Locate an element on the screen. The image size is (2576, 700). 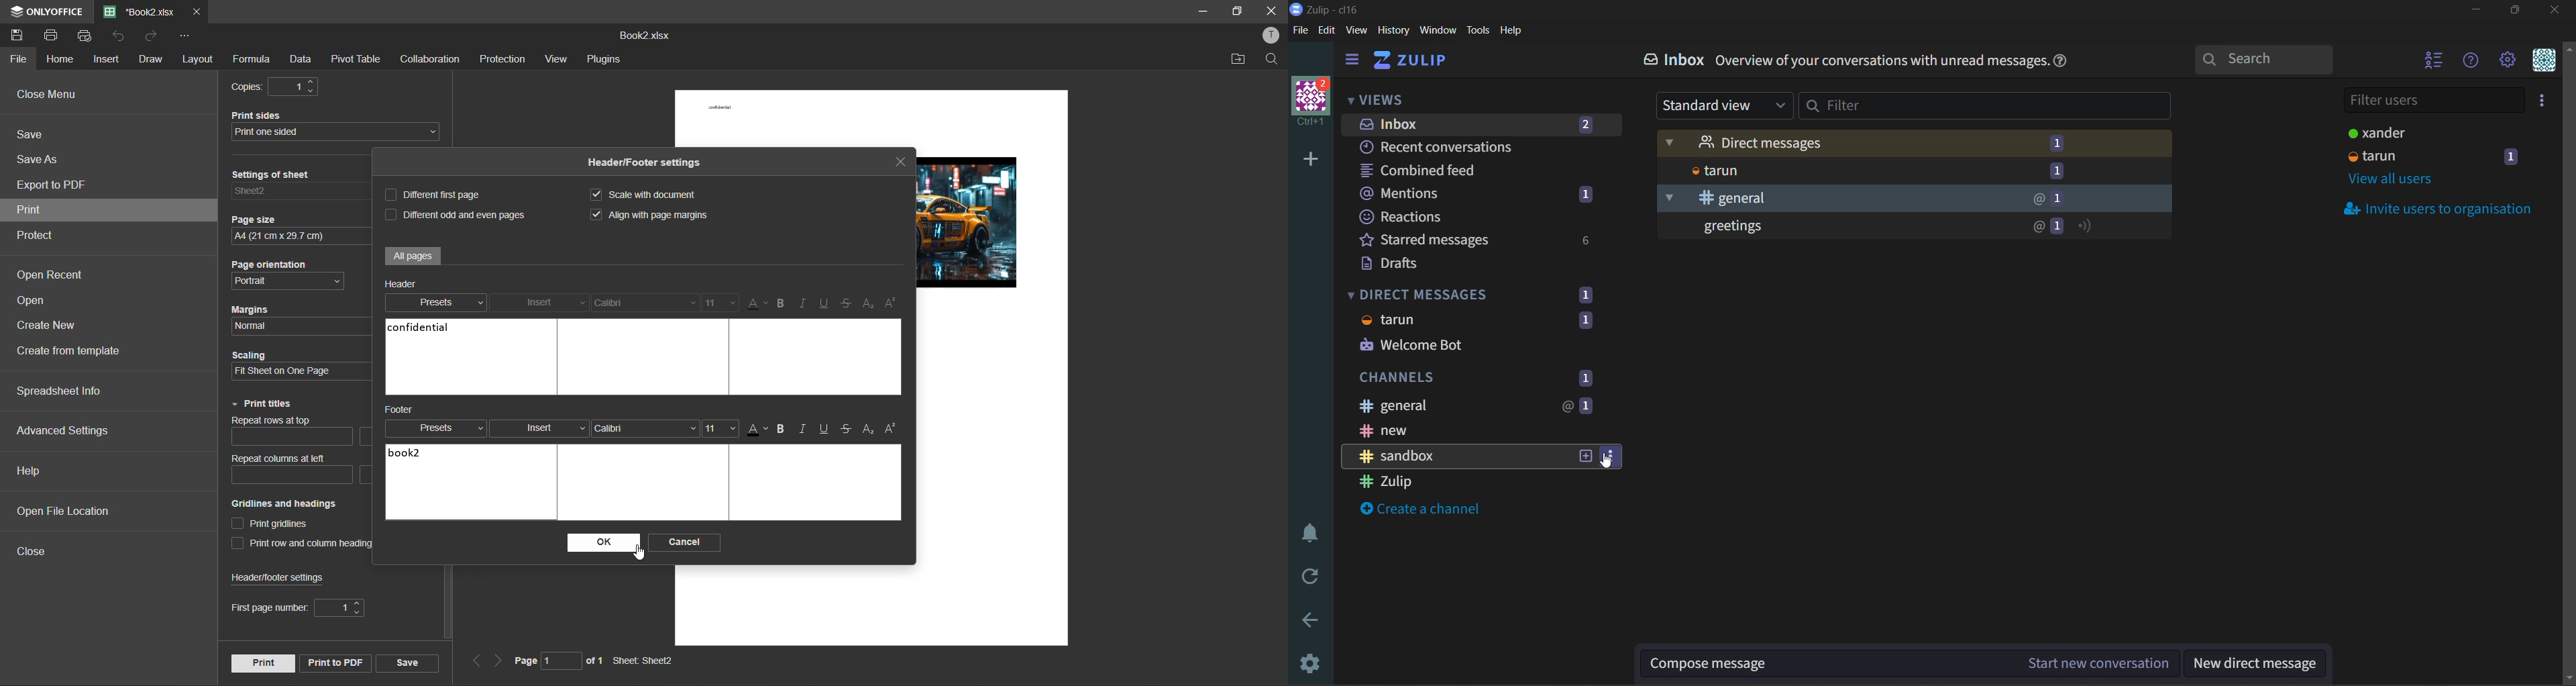
data is located at coordinates (301, 61).